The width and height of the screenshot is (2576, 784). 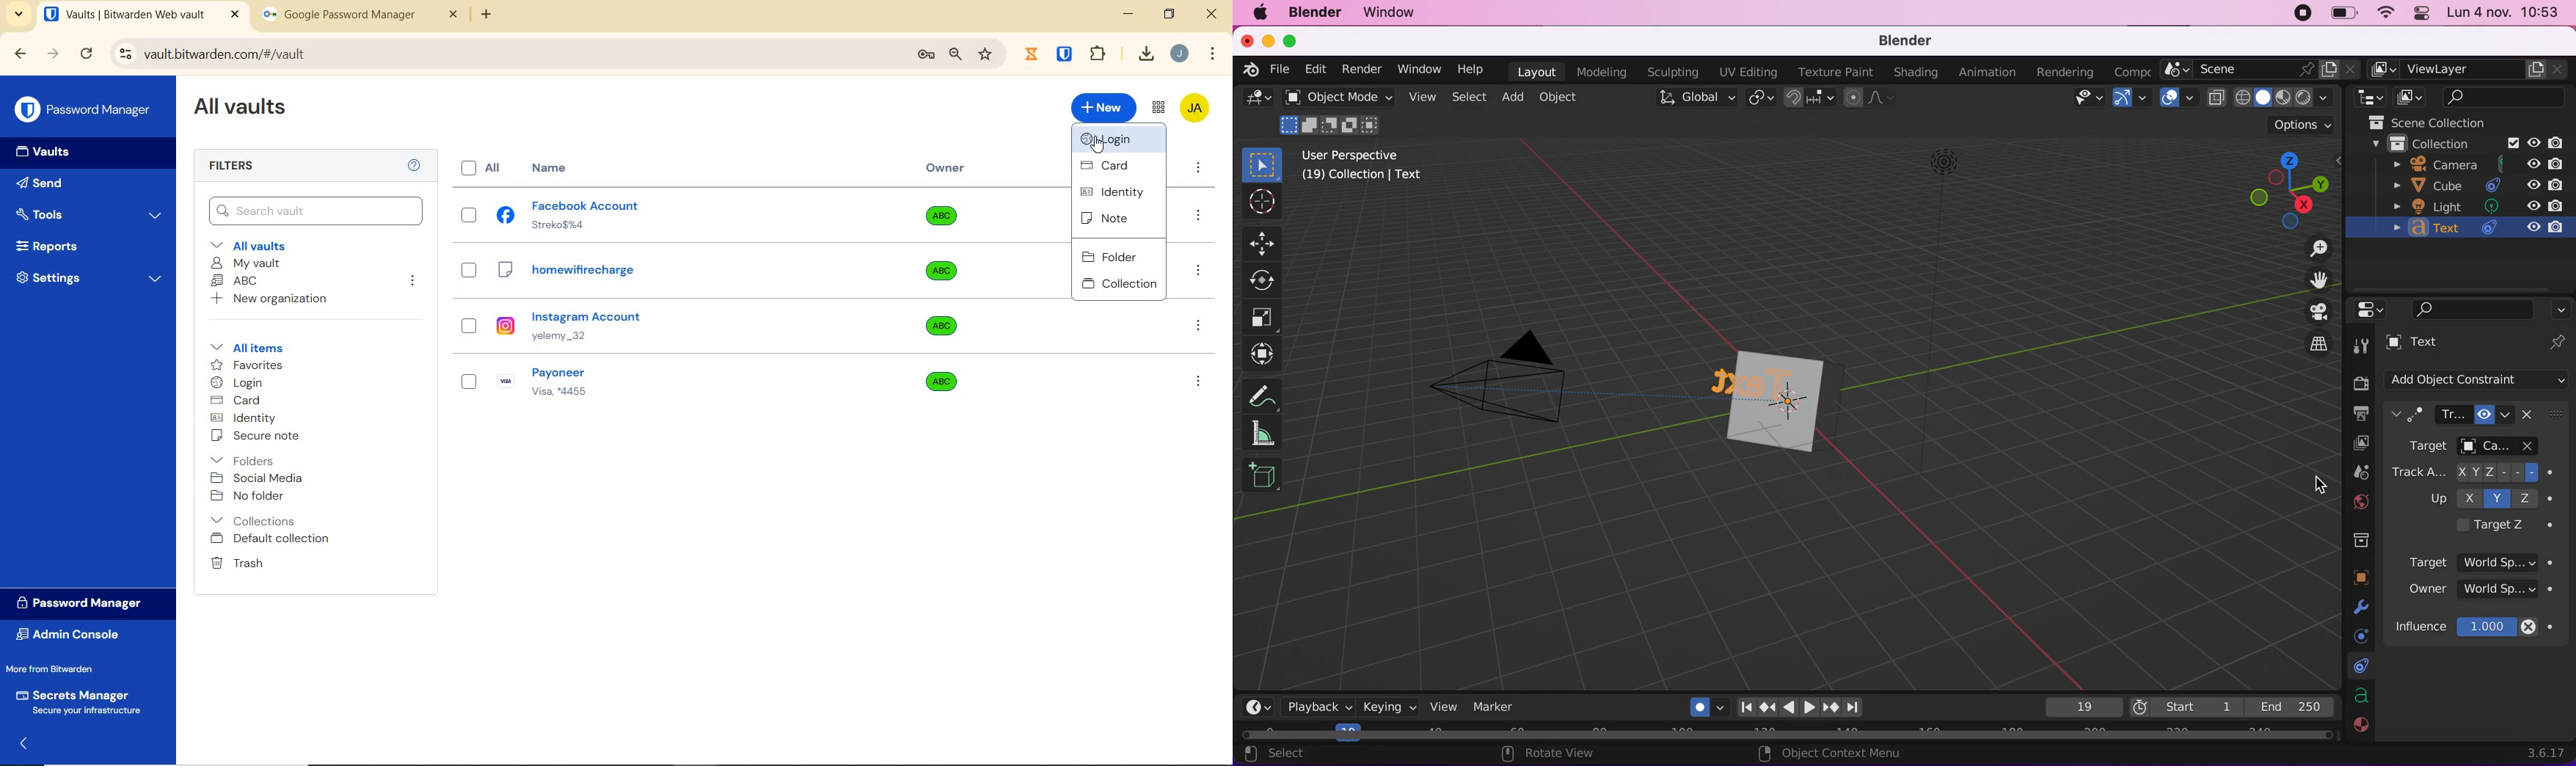 What do you see at coordinates (2363, 577) in the screenshot?
I see `objects` at bounding box center [2363, 577].